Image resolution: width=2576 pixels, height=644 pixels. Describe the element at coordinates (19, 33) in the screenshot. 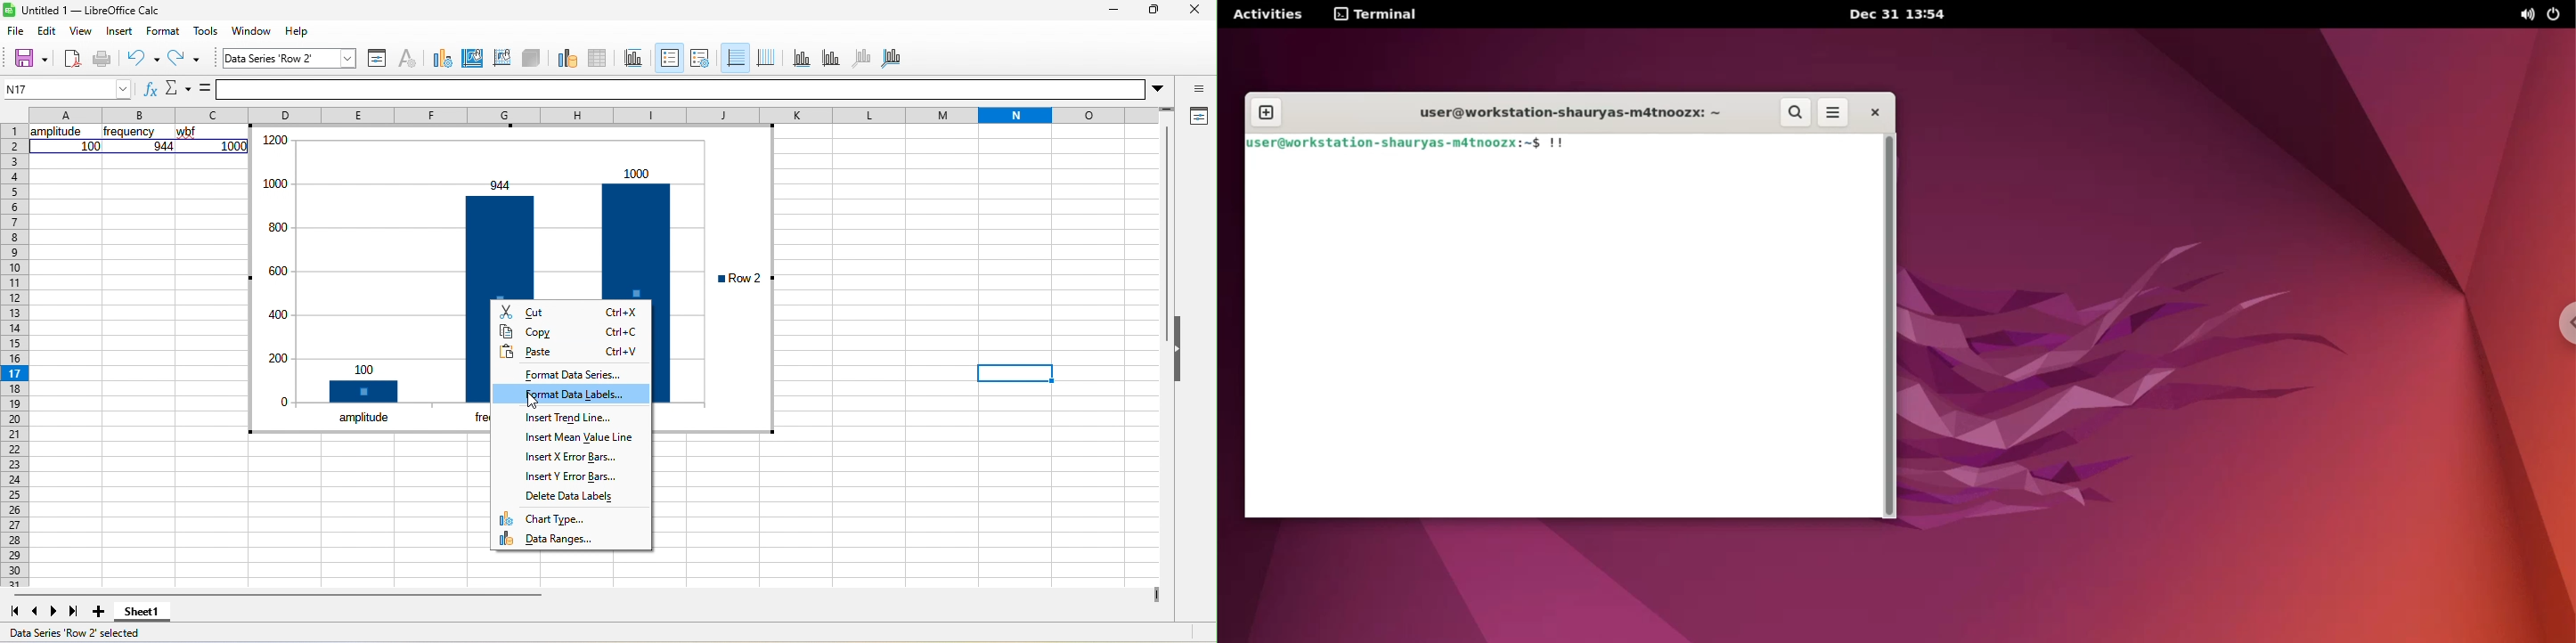

I see `file` at that location.